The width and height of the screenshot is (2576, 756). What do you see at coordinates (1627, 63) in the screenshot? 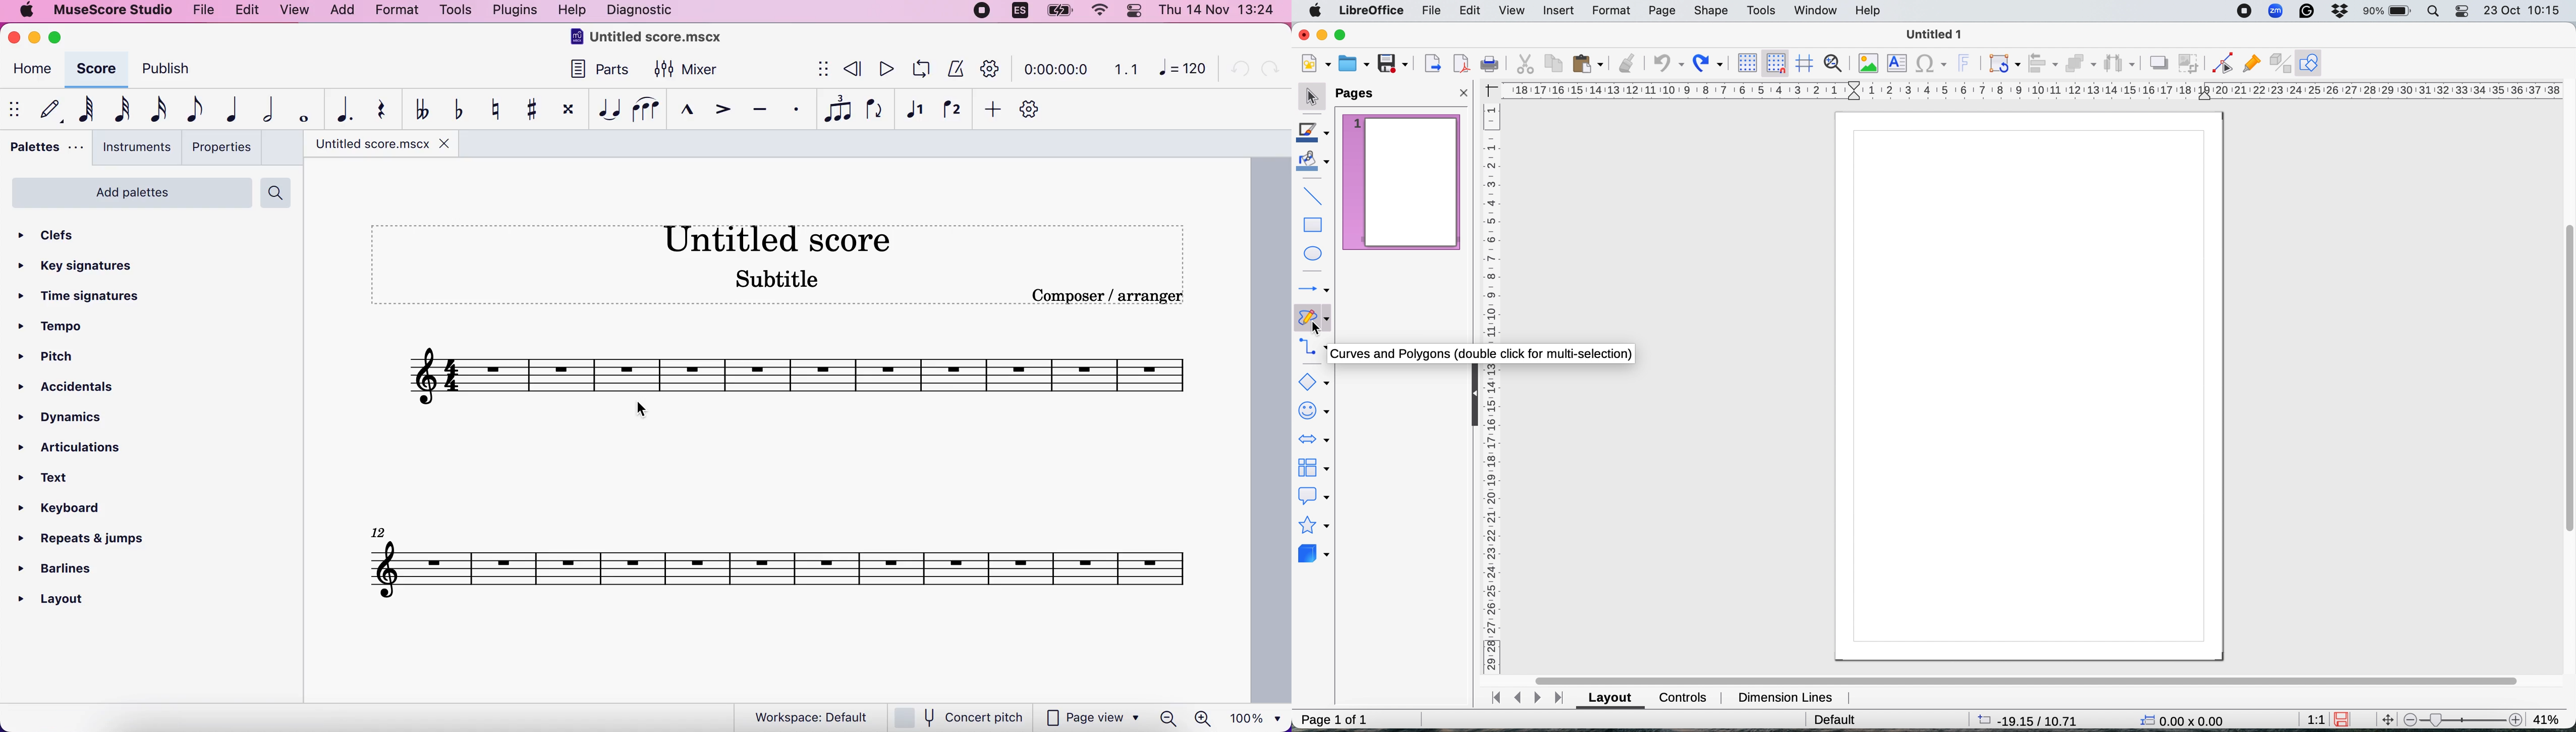
I see `clone formatting` at bounding box center [1627, 63].